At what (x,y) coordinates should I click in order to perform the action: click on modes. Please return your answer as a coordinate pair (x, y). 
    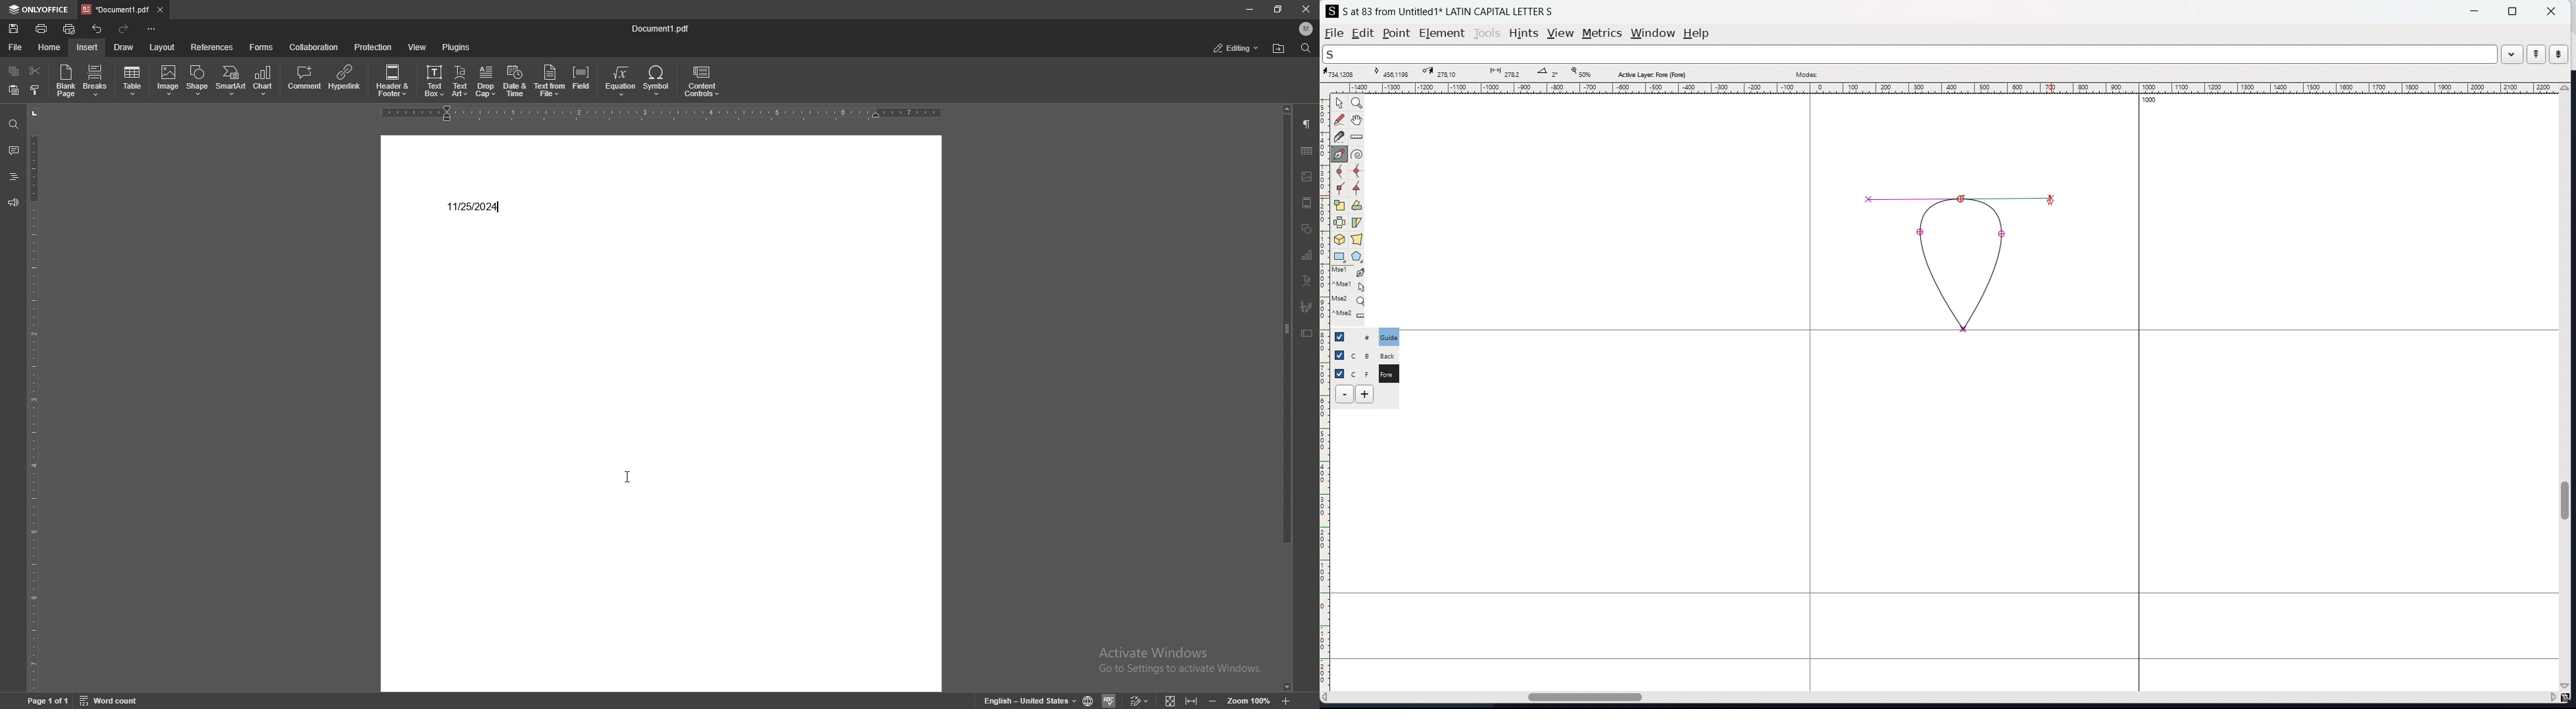
    Looking at the image, I should click on (1807, 73).